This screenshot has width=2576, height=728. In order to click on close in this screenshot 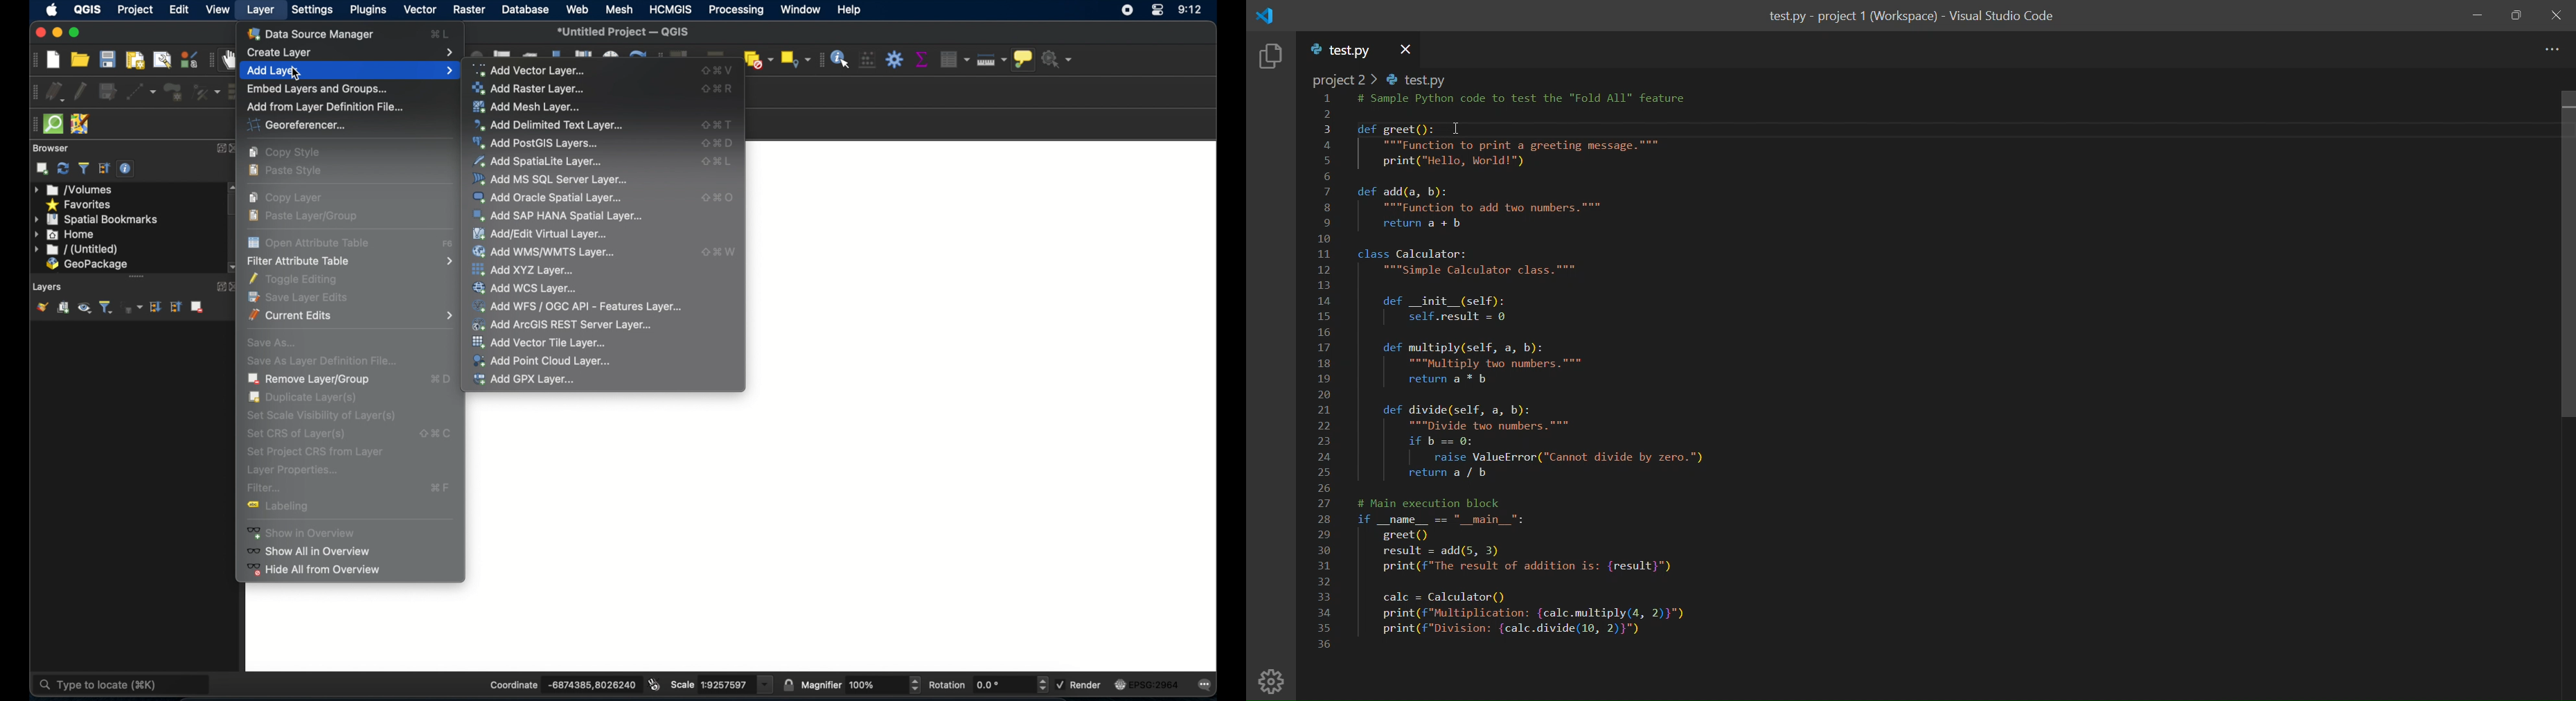, I will do `click(38, 32)`.